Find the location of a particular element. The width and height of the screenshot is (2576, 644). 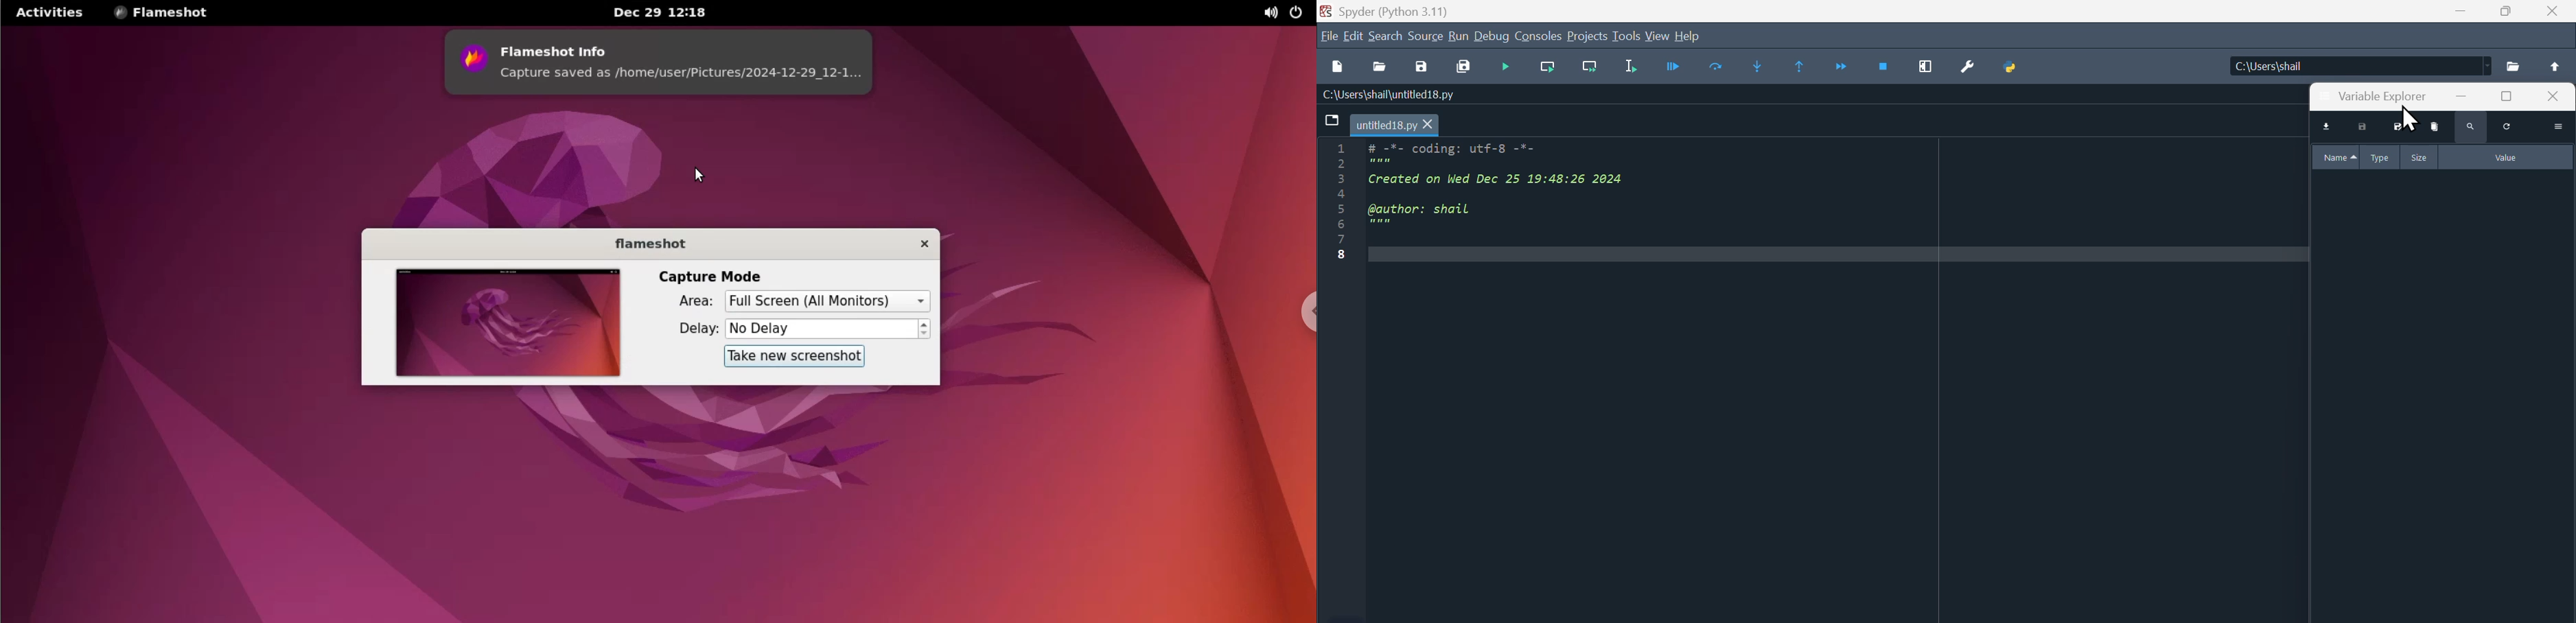

name  is located at coordinates (2338, 157).